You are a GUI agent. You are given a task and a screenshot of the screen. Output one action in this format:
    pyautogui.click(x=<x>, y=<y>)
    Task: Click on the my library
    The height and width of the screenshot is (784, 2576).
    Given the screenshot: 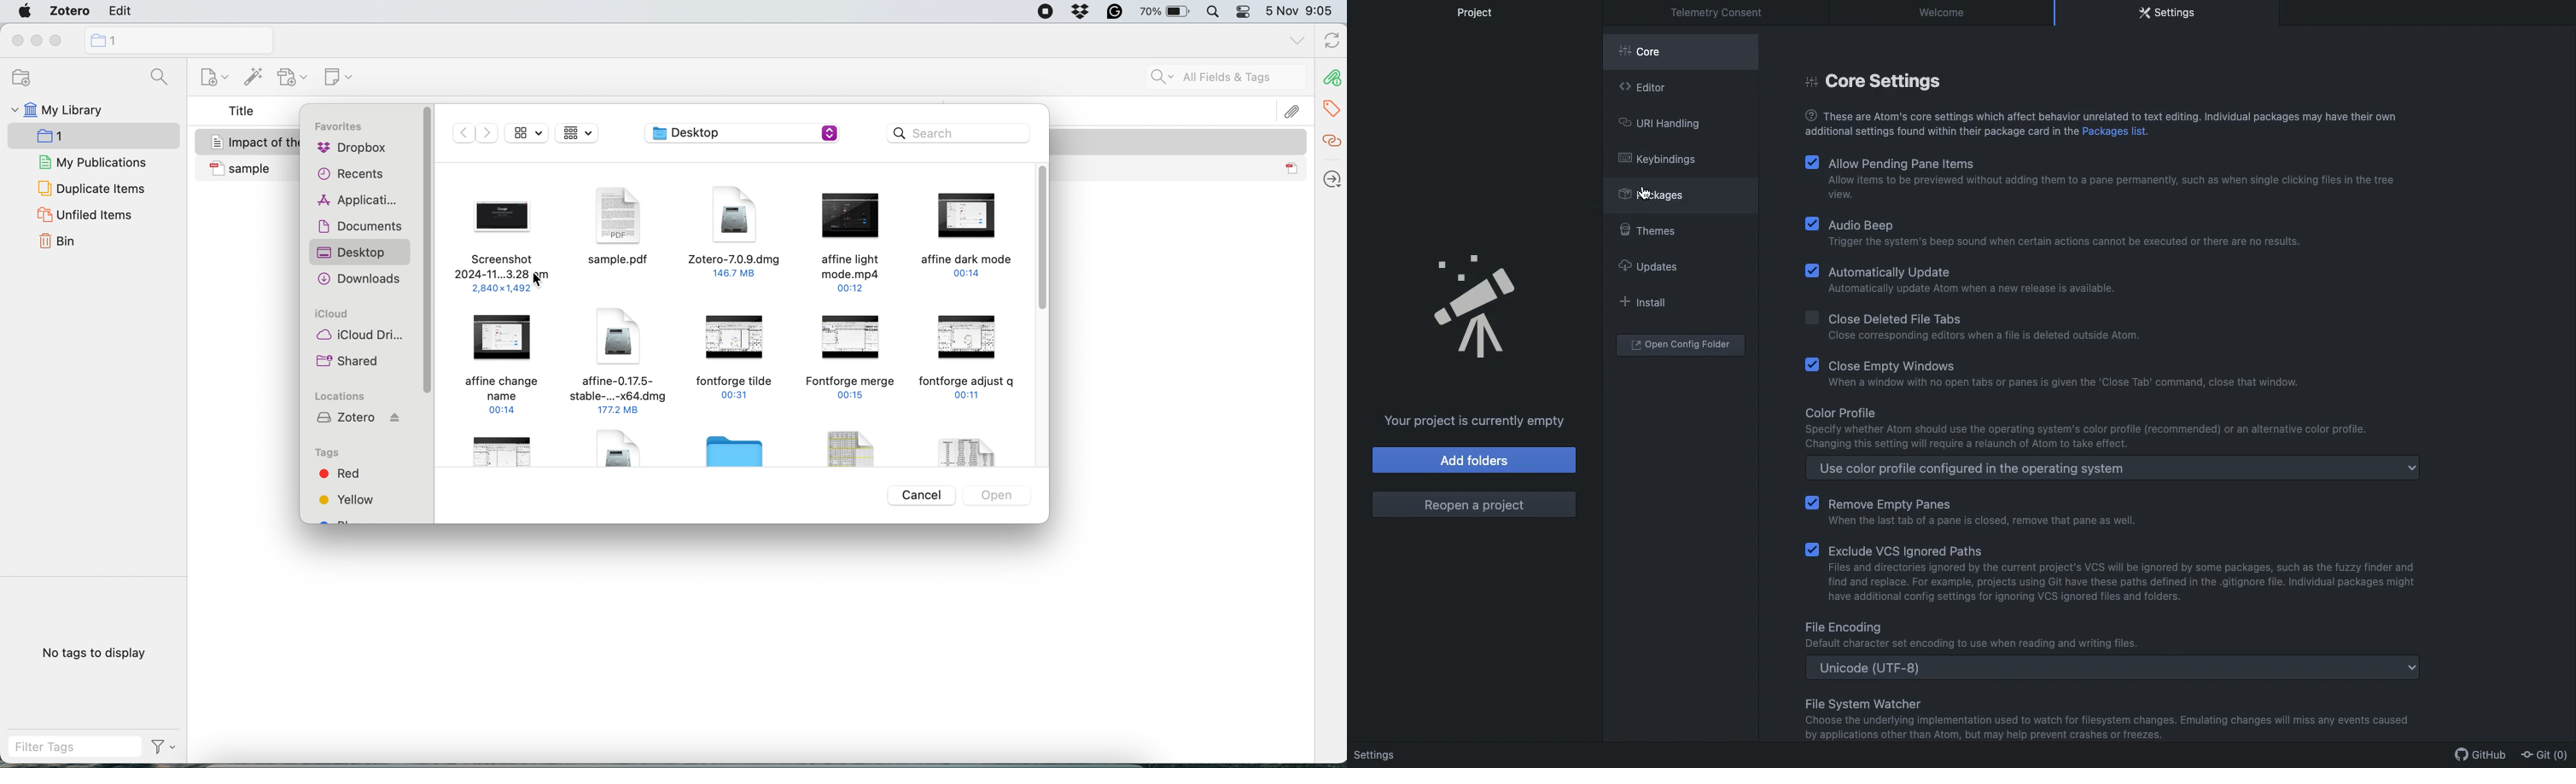 What is the action you would take?
    pyautogui.click(x=56, y=112)
    